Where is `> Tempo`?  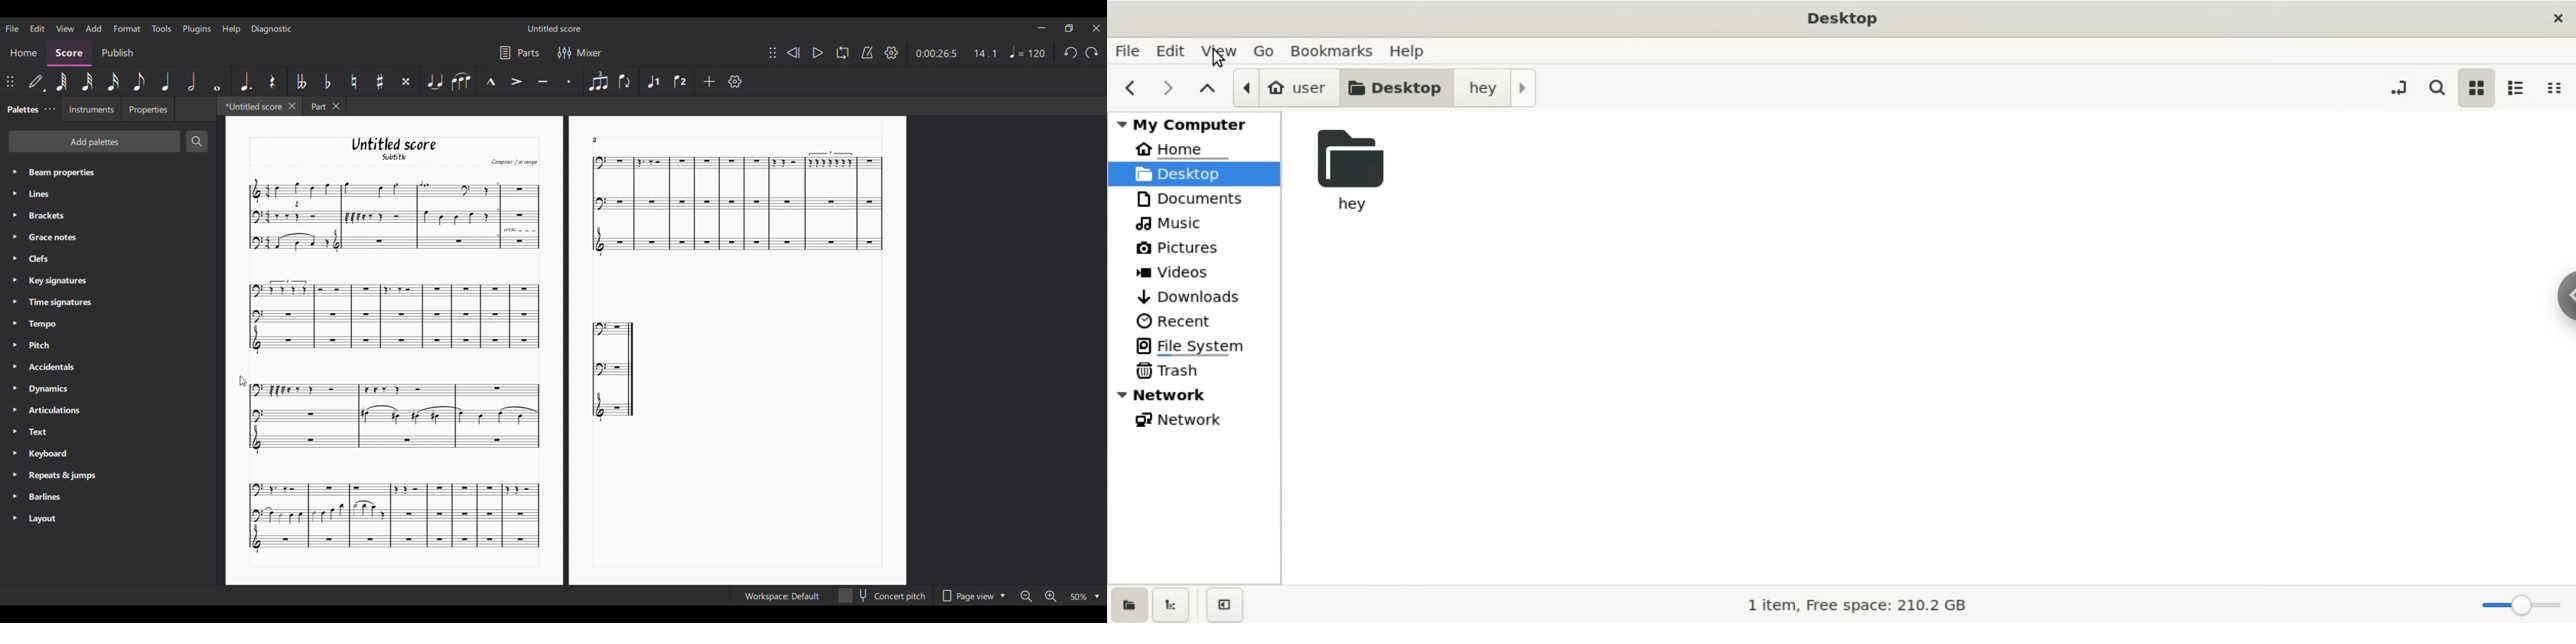
> Tempo is located at coordinates (38, 324).